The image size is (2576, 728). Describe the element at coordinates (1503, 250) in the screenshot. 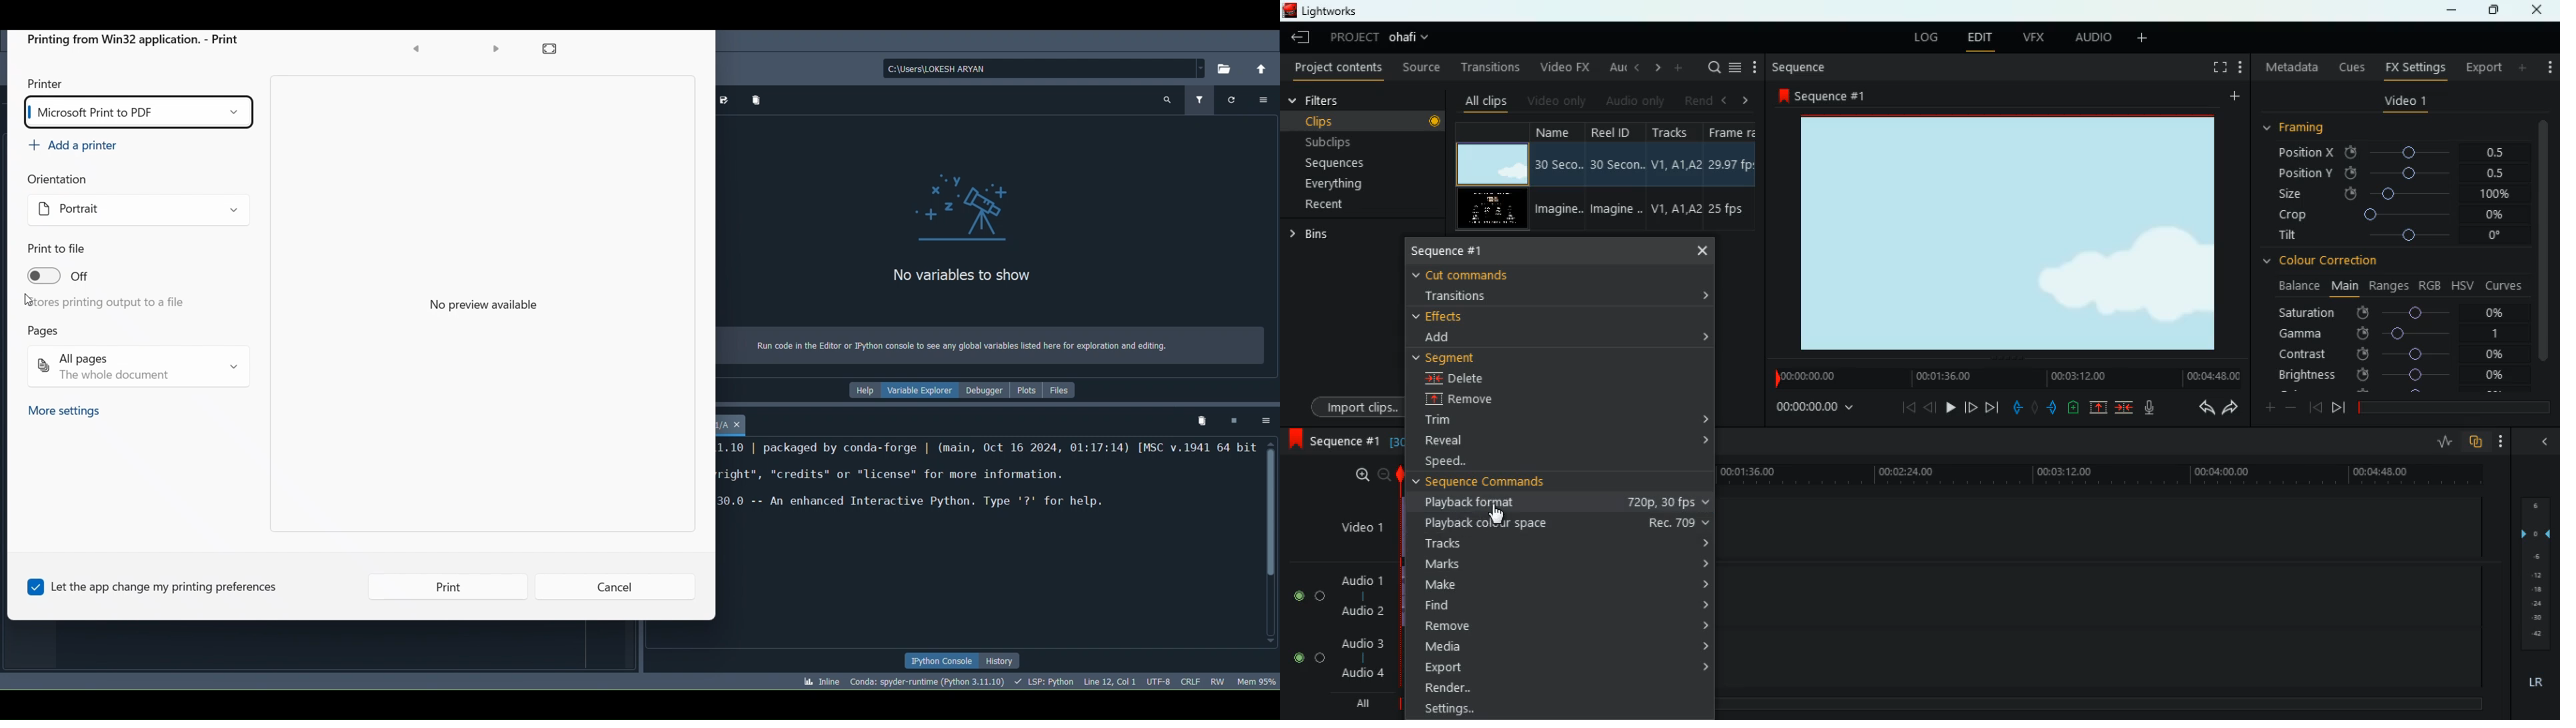

I see `sequence` at that location.